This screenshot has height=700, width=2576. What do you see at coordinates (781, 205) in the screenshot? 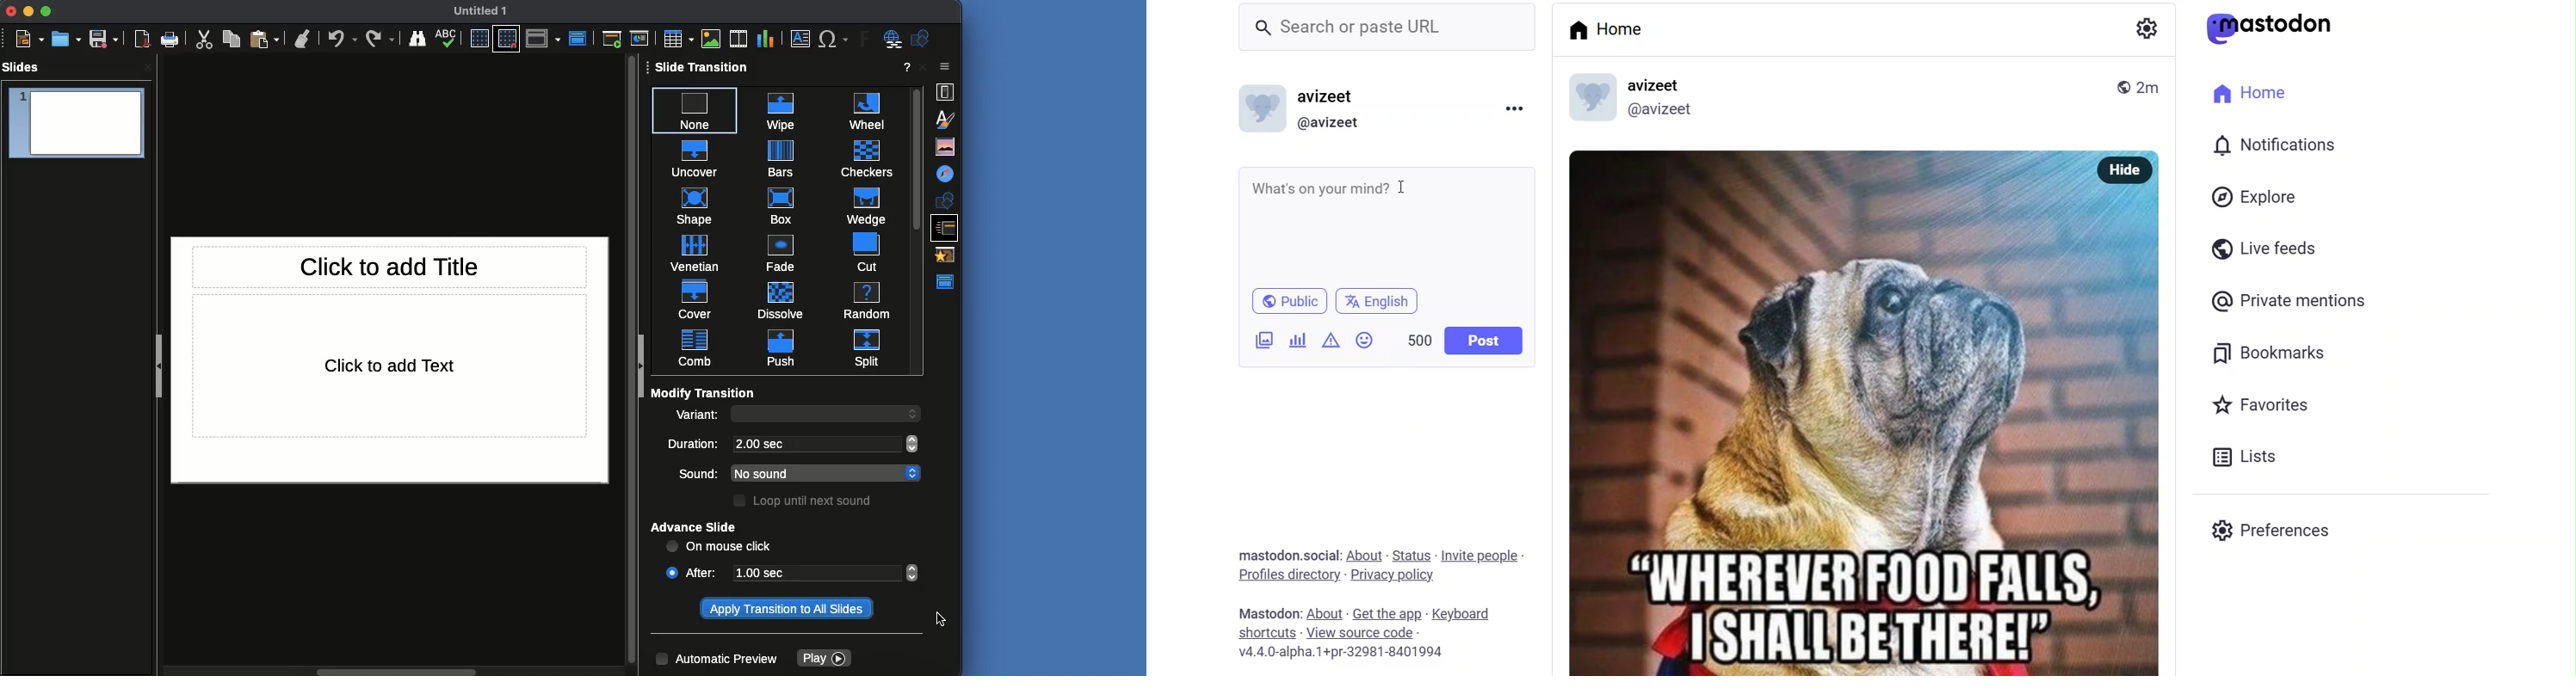
I see `box` at bounding box center [781, 205].